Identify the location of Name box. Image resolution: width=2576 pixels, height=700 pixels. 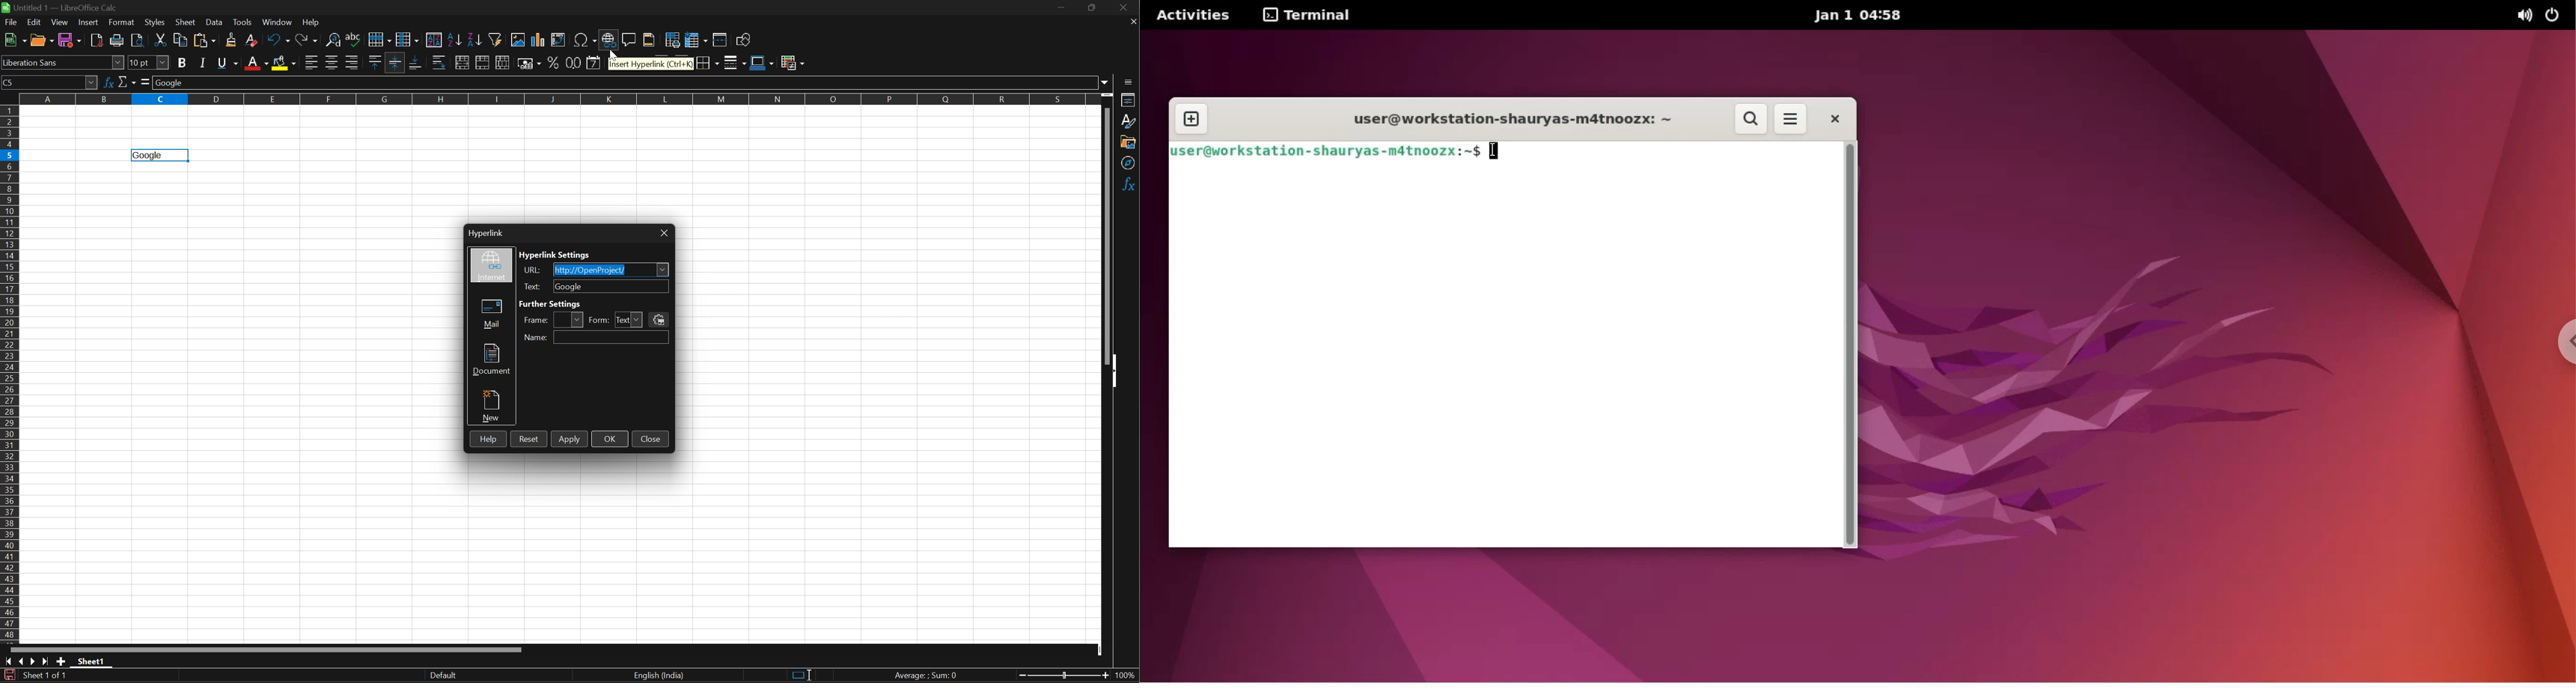
(49, 82).